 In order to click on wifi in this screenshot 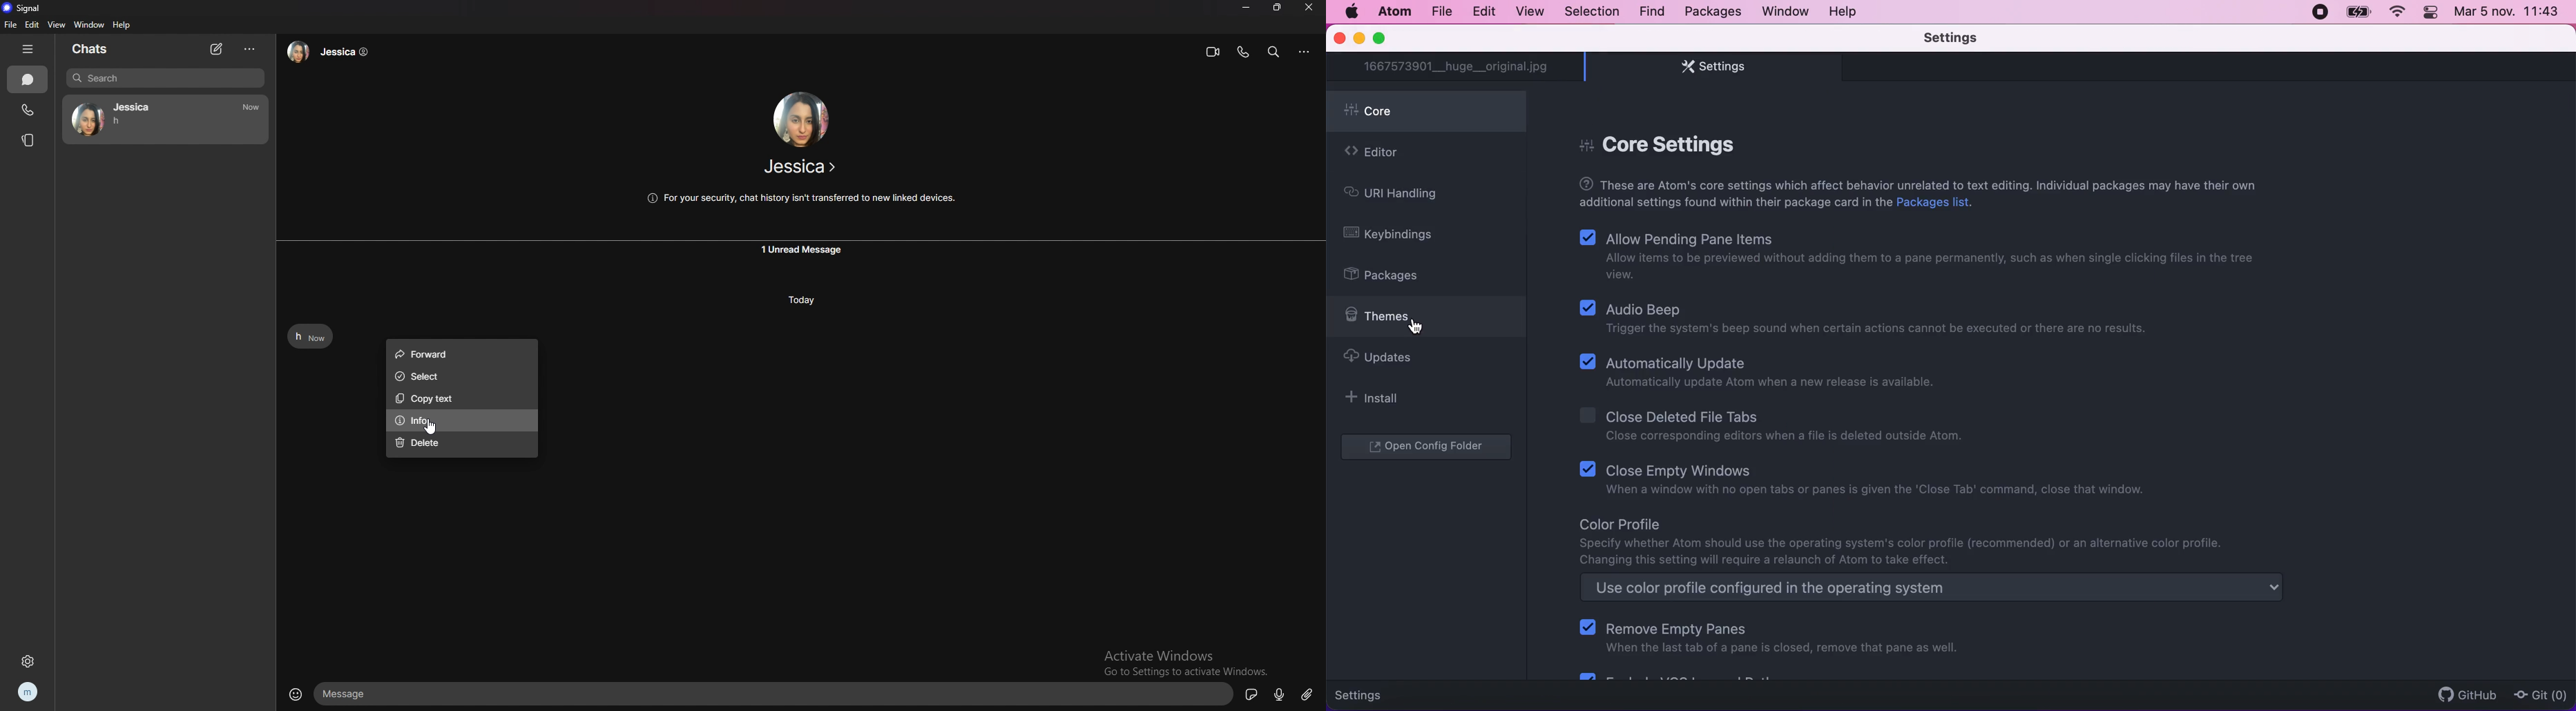, I will do `click(2398, 13)`.